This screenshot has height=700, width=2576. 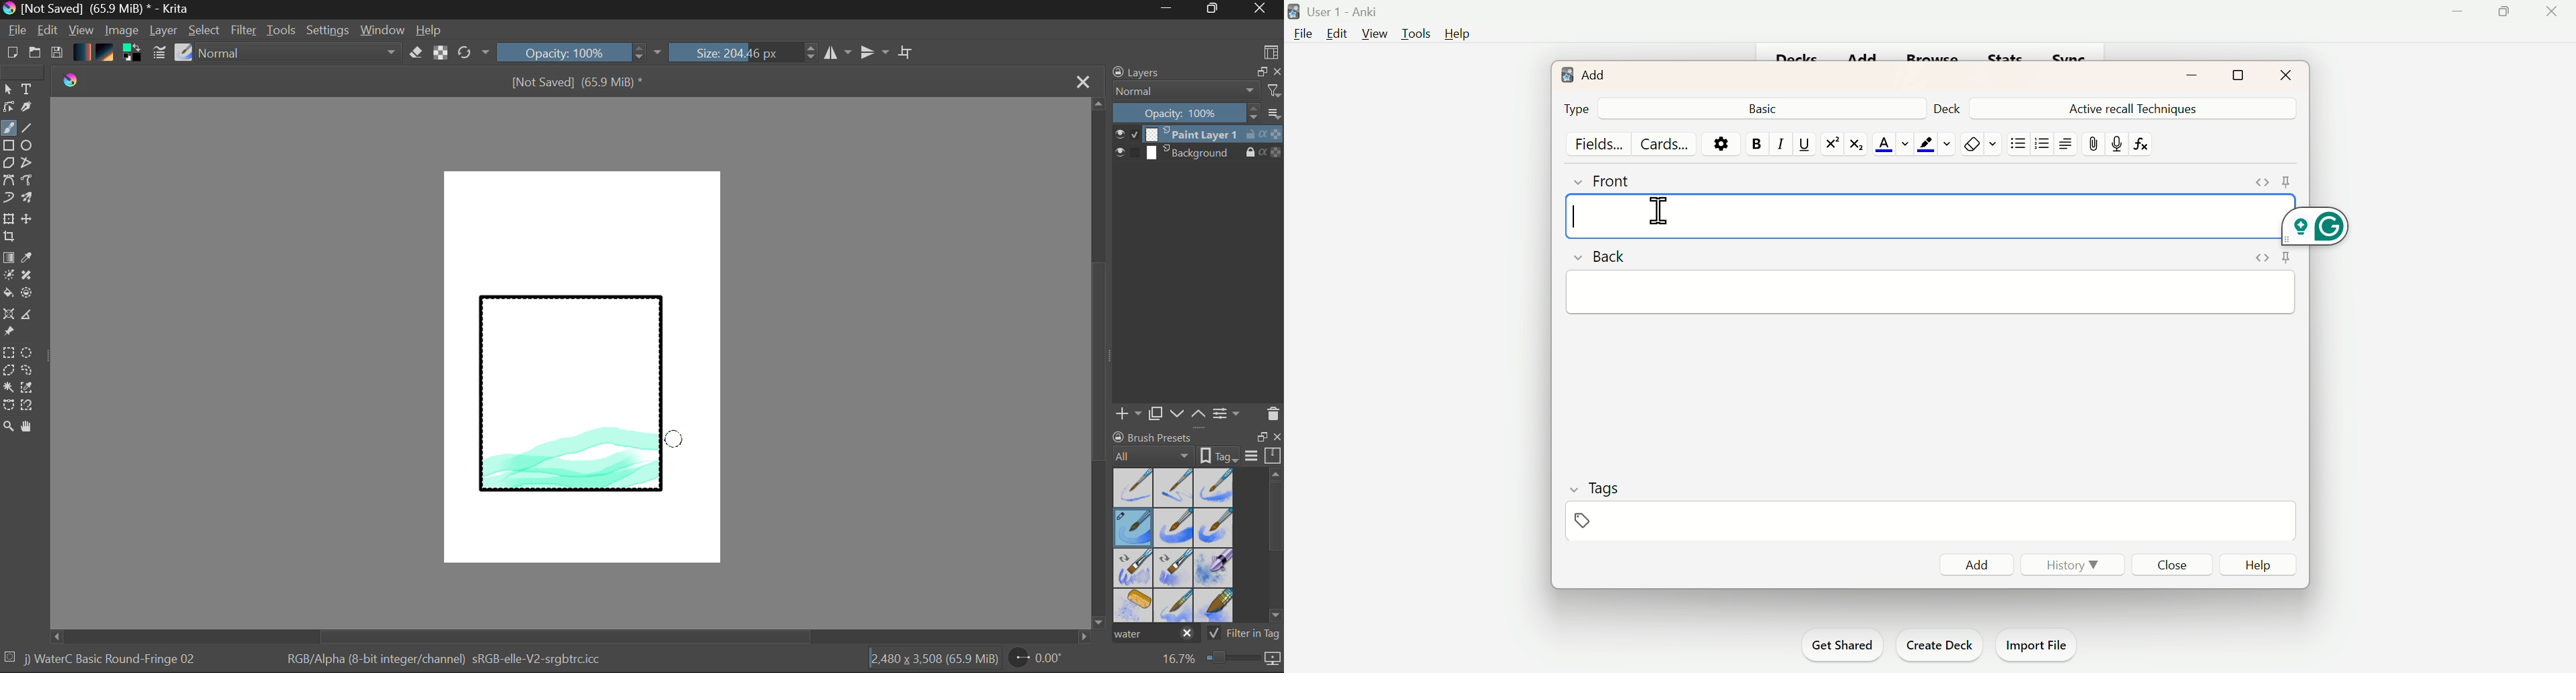 I want to click on Deck, so click(x=1944, y=106).